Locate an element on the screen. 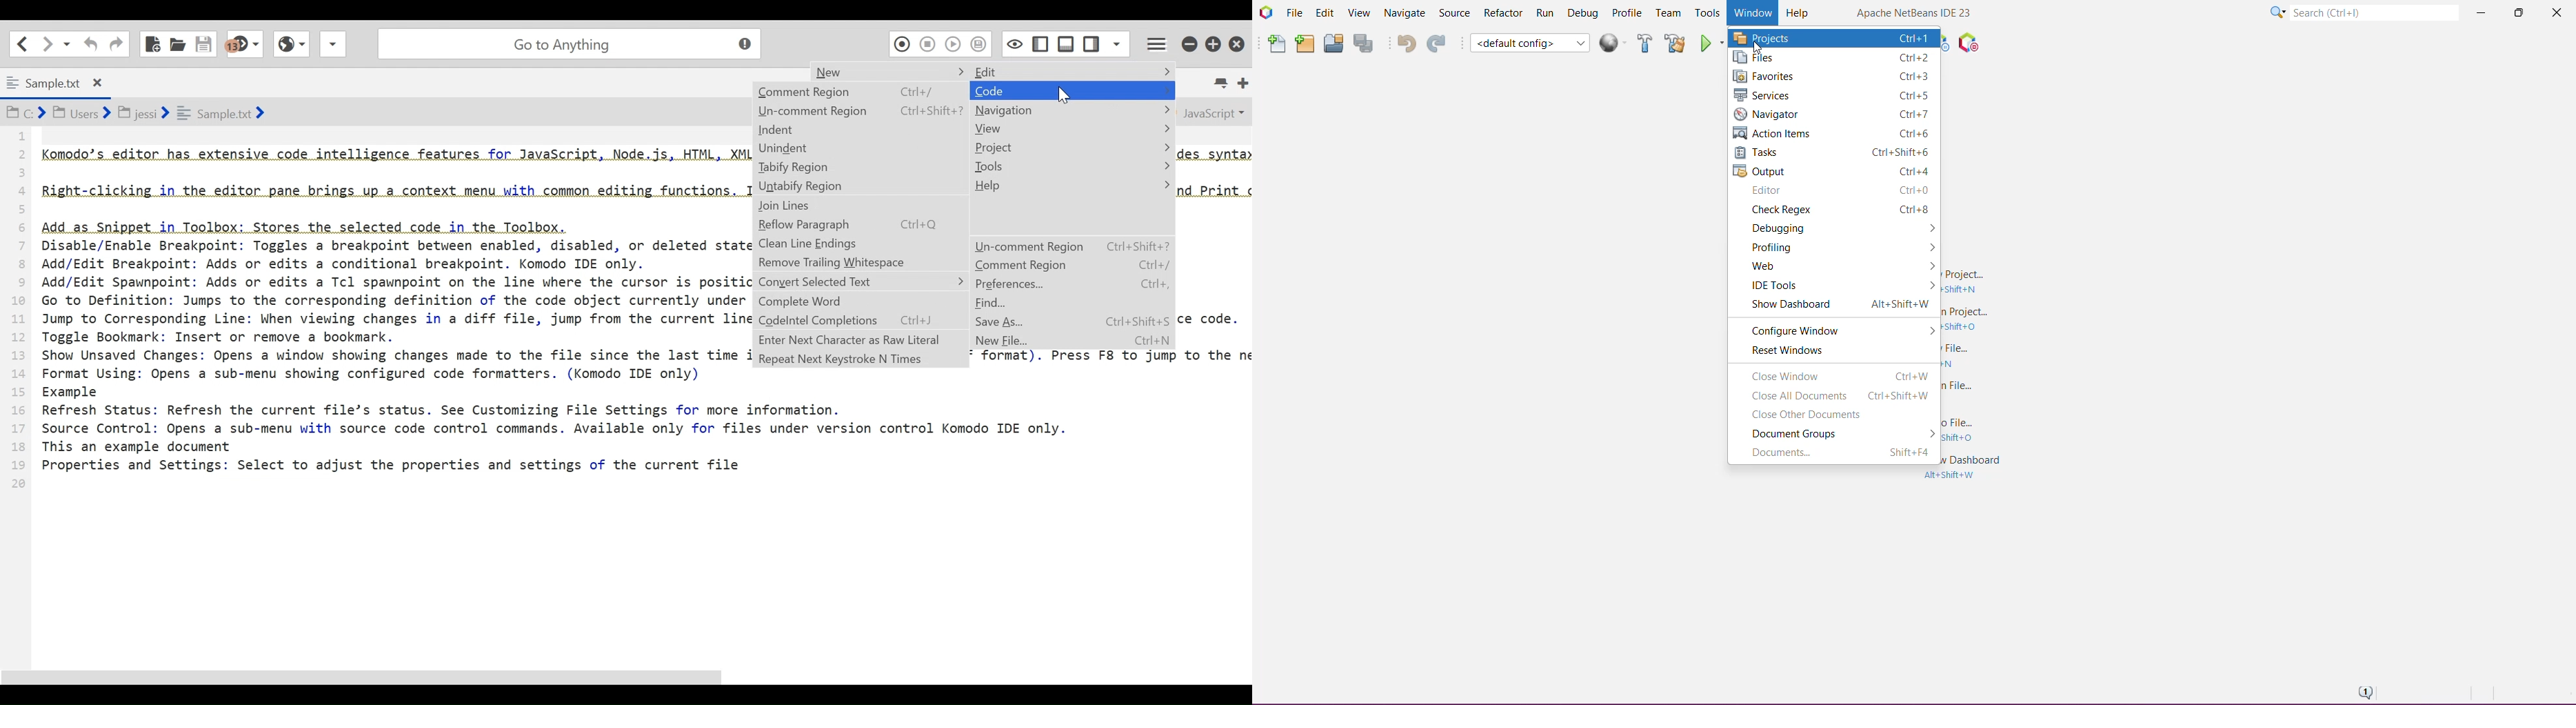 This screenshot has height=728, width=2576. Current Tab is located at coordinates (59, 81).